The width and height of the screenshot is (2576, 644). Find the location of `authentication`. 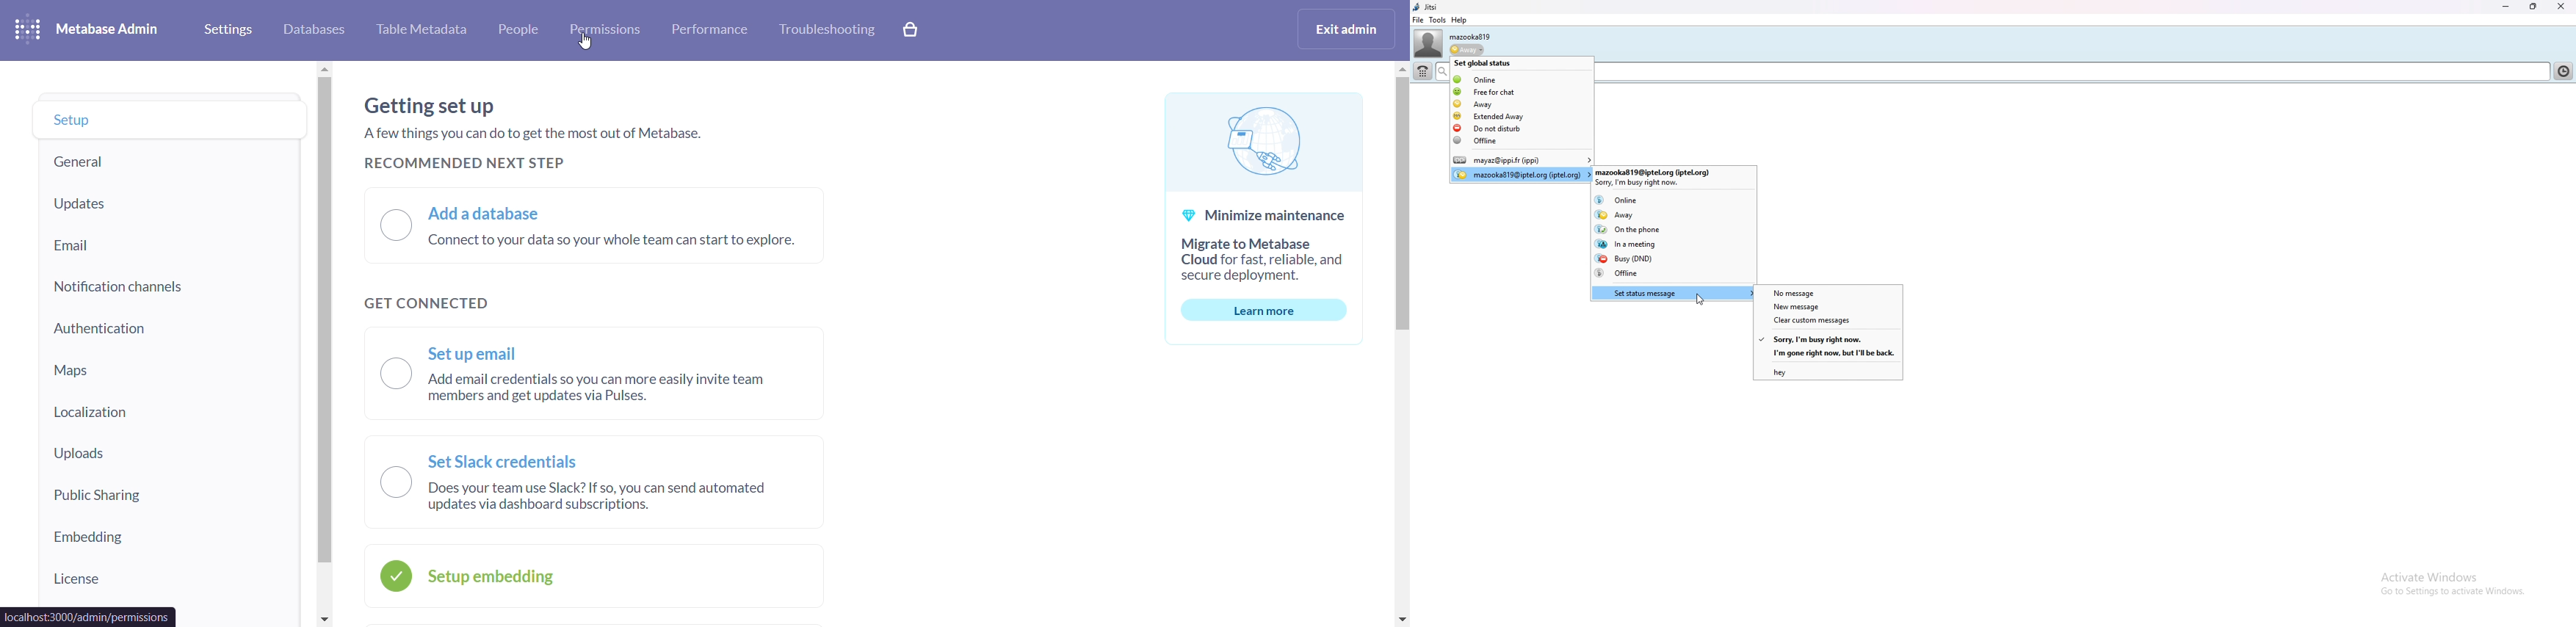

authentication is located at coordinates (167, 330).